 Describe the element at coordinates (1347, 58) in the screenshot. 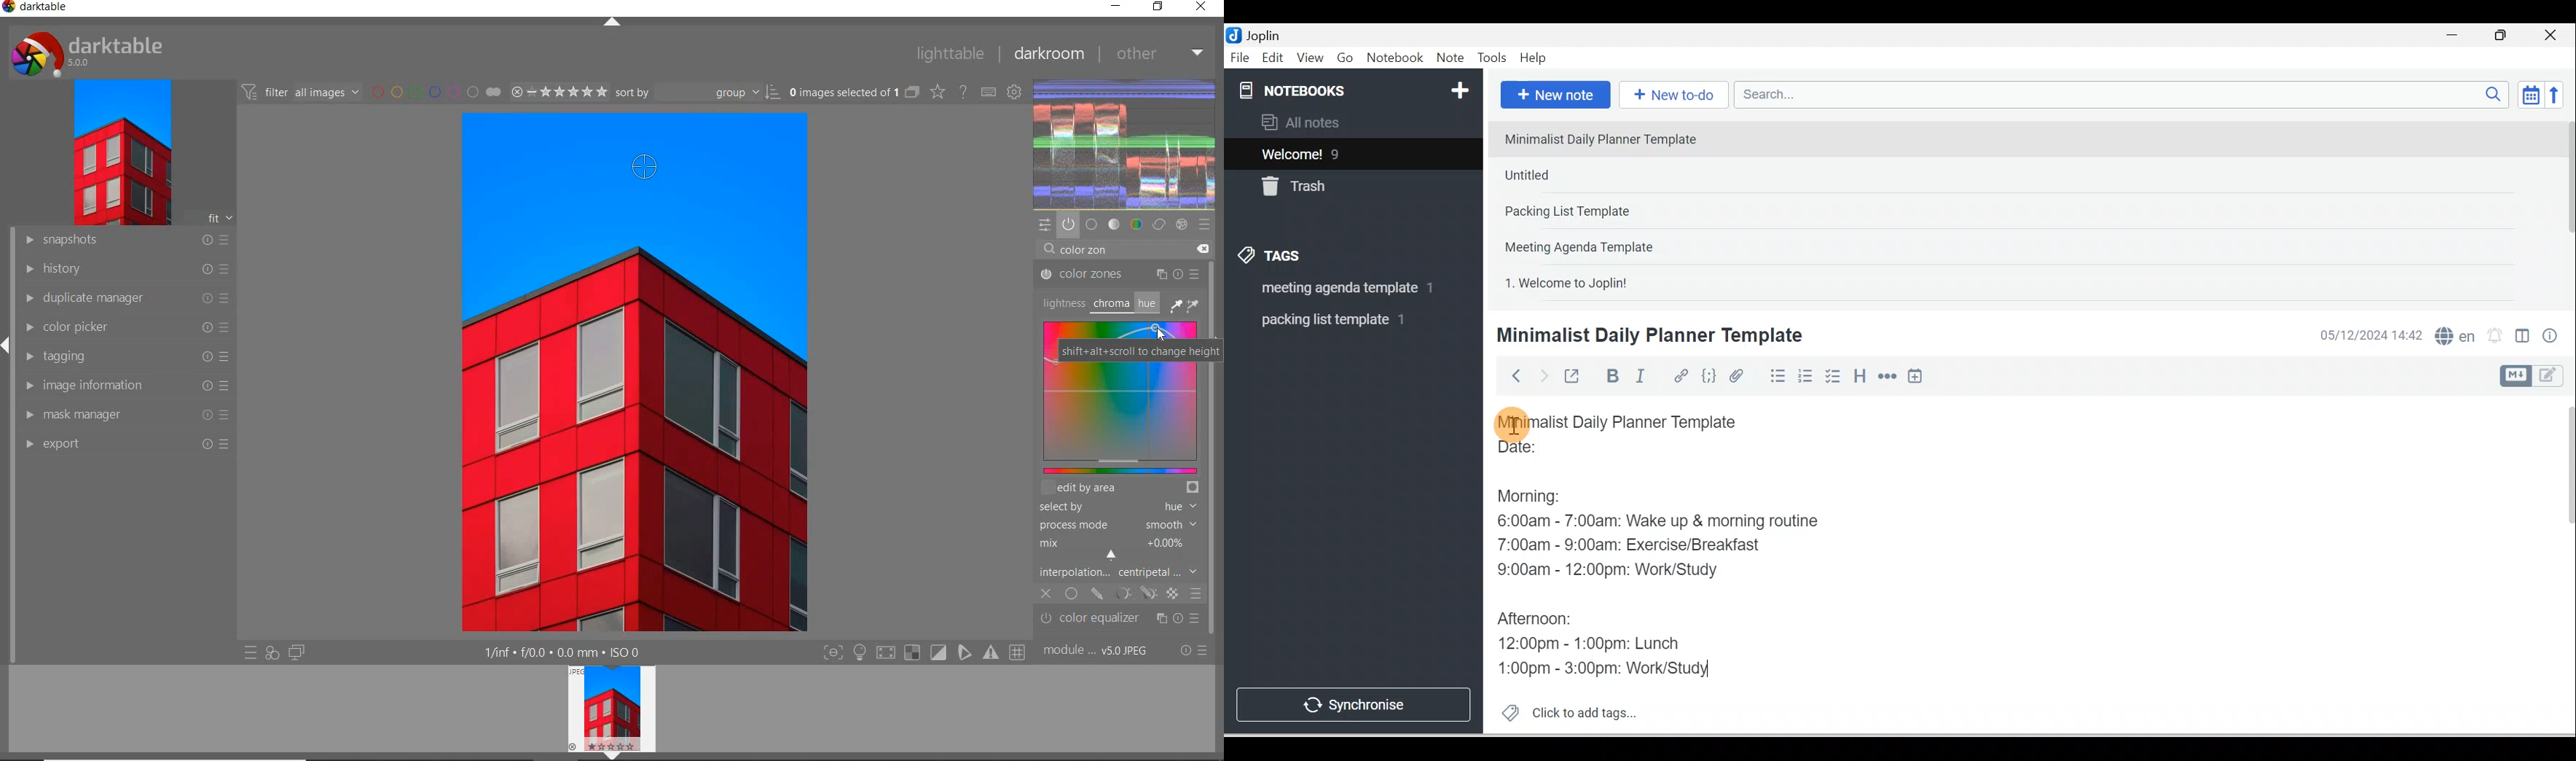

I see `Go` at that location.